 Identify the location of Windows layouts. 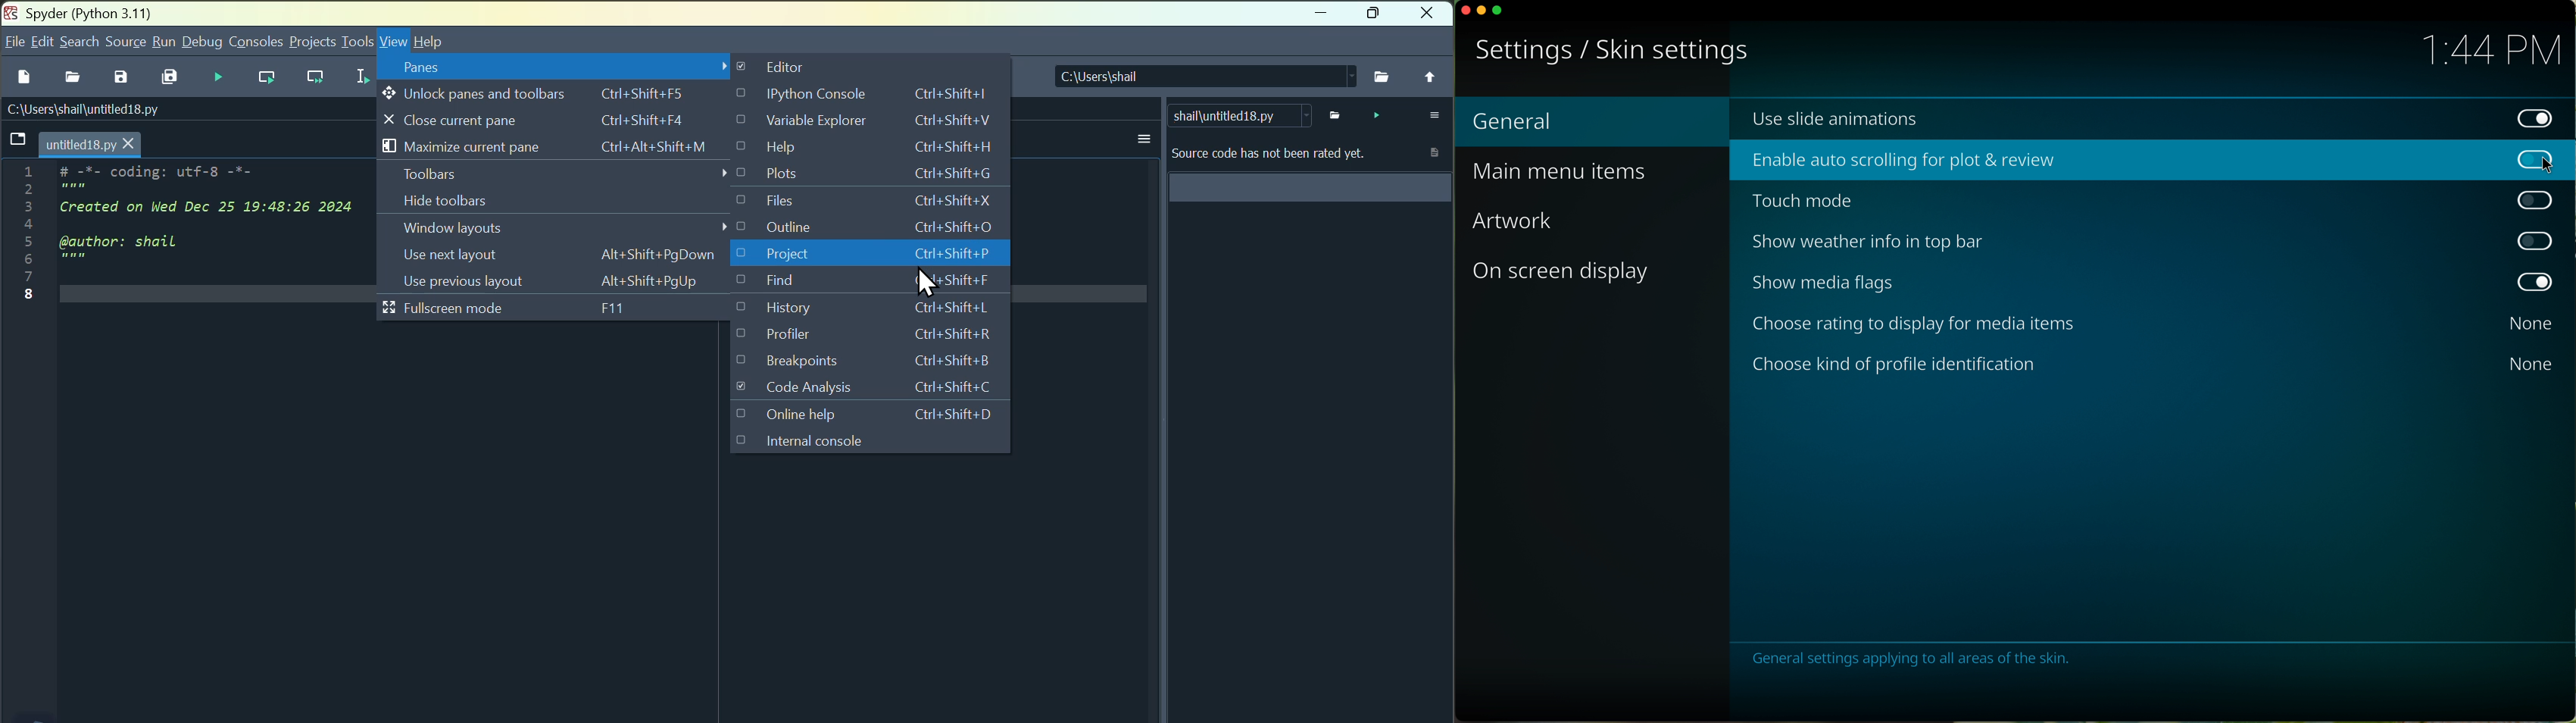
(469, 229).